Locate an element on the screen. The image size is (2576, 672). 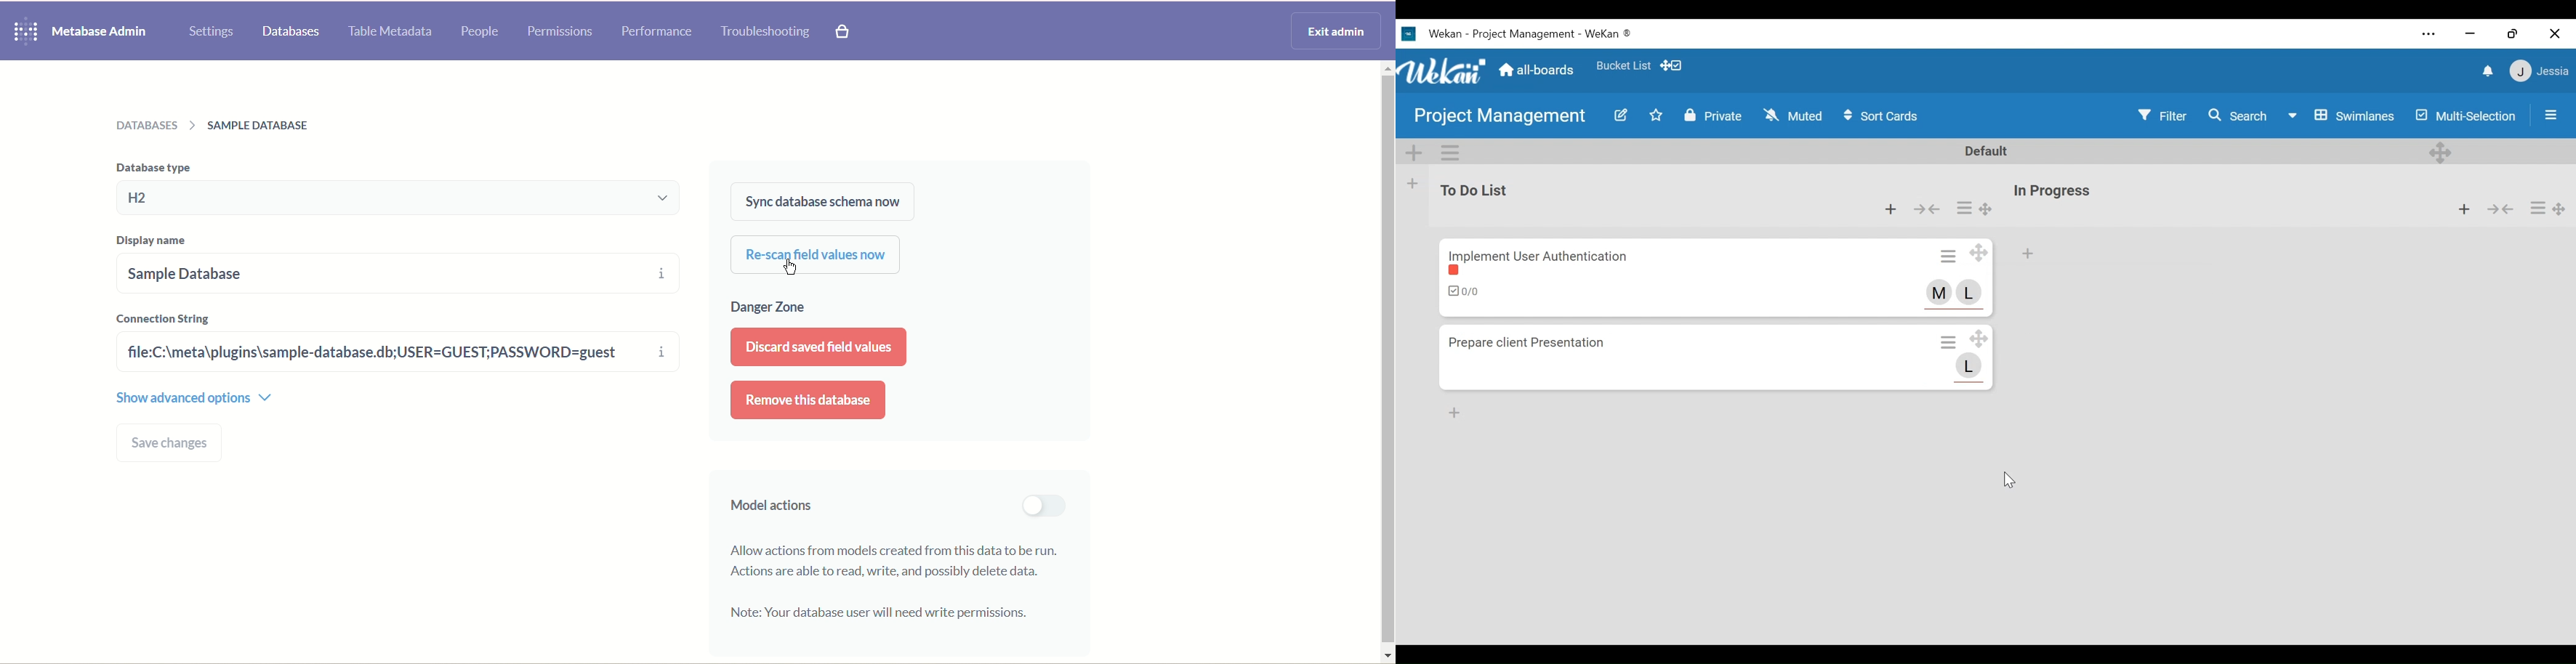
settings and more is located at coordinates (2428, 34).